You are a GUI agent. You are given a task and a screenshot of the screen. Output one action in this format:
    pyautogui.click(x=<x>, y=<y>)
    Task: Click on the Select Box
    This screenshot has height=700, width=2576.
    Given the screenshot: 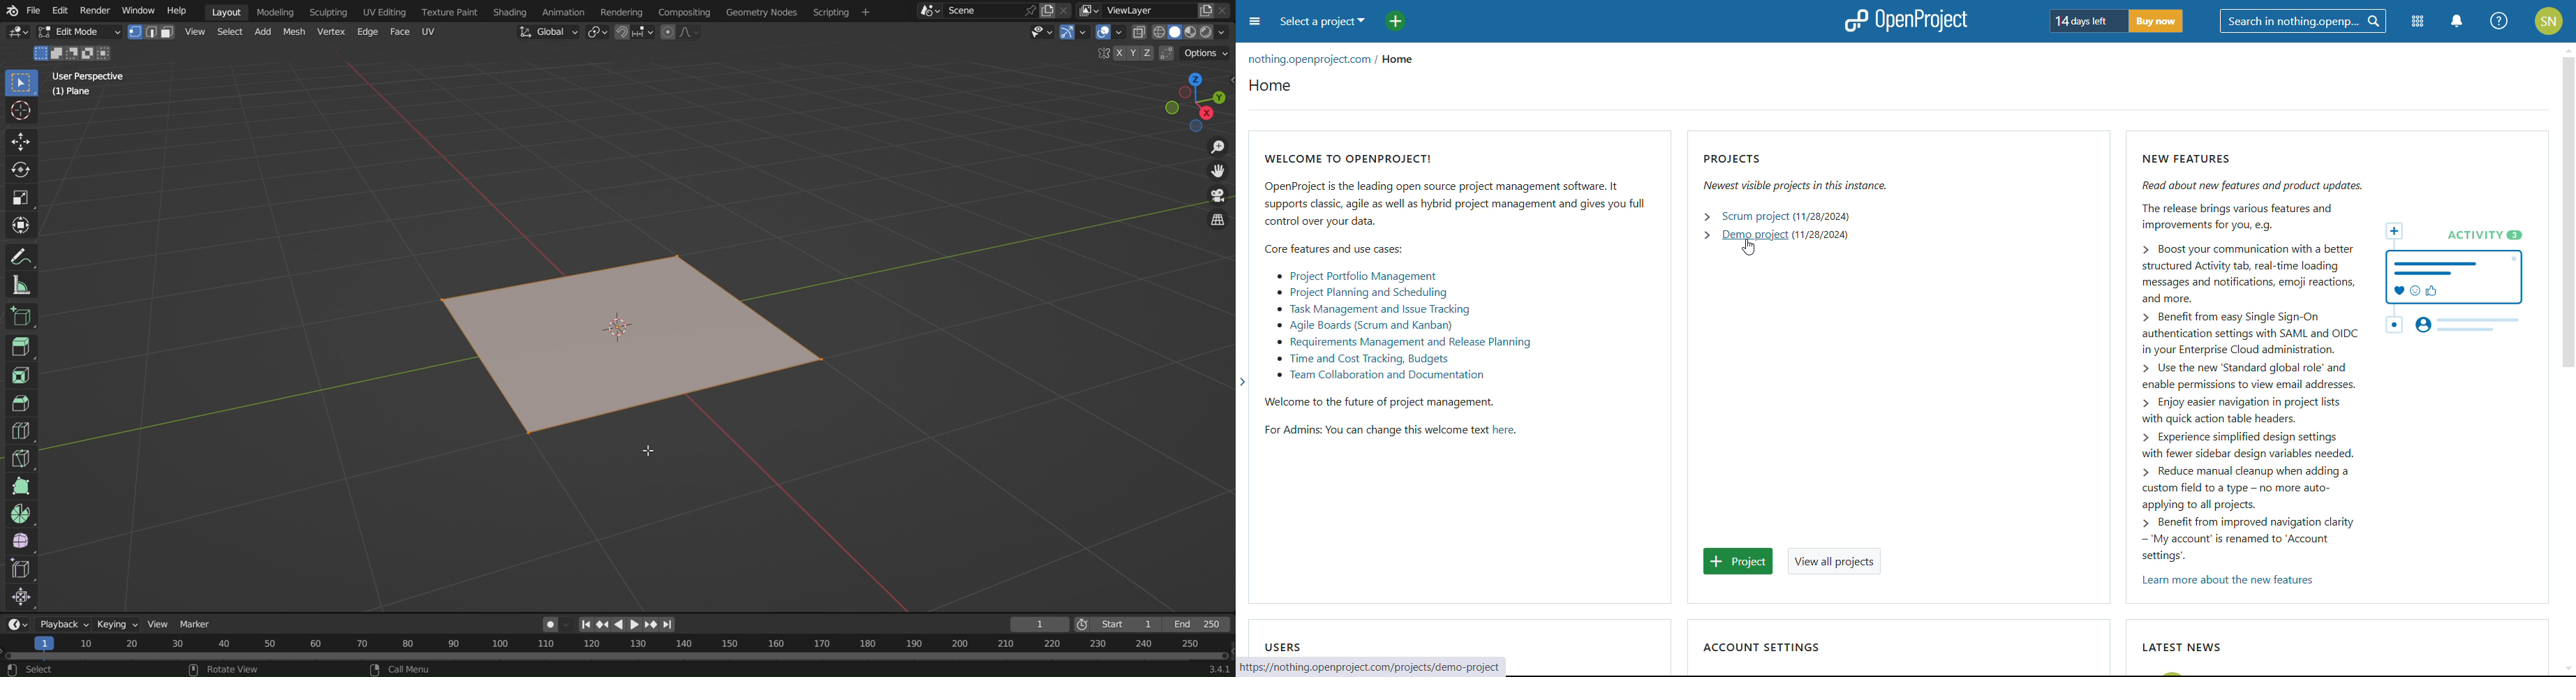 What is the action you would take?
    pyautogui.click(x=21, y=84)
    